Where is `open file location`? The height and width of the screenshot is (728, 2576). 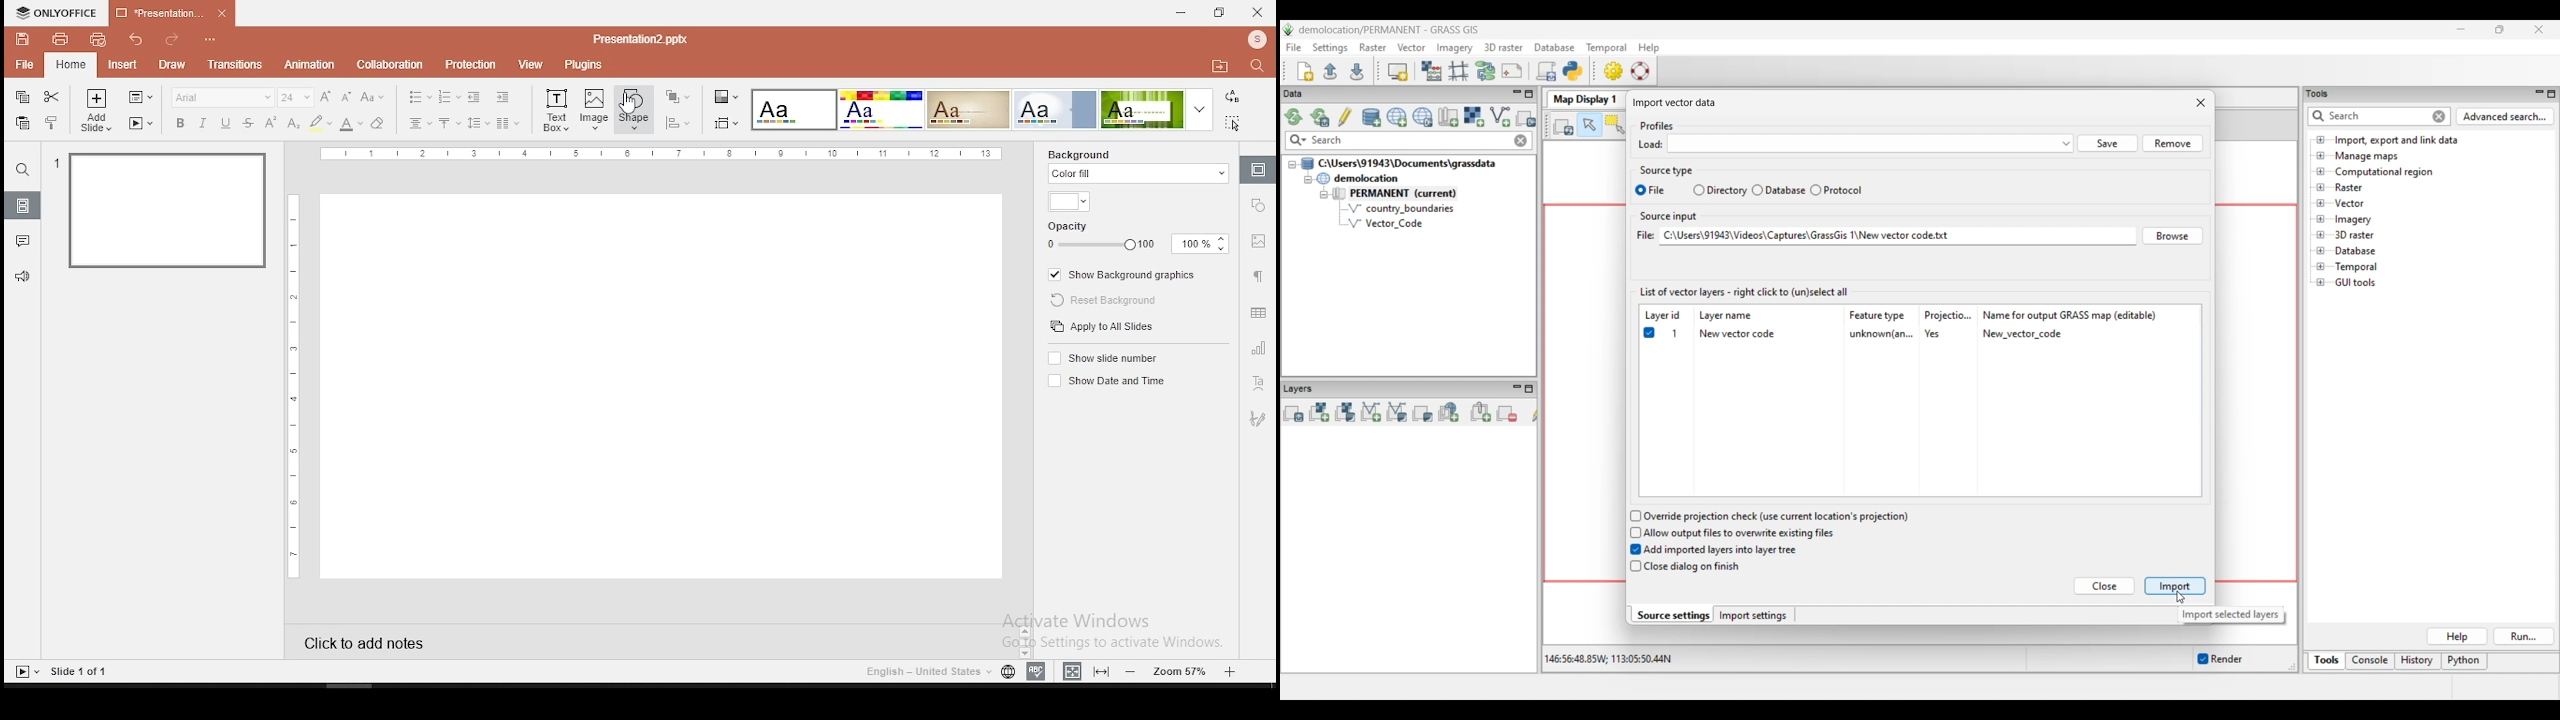 open file location is located at coordinates (1219, 67).